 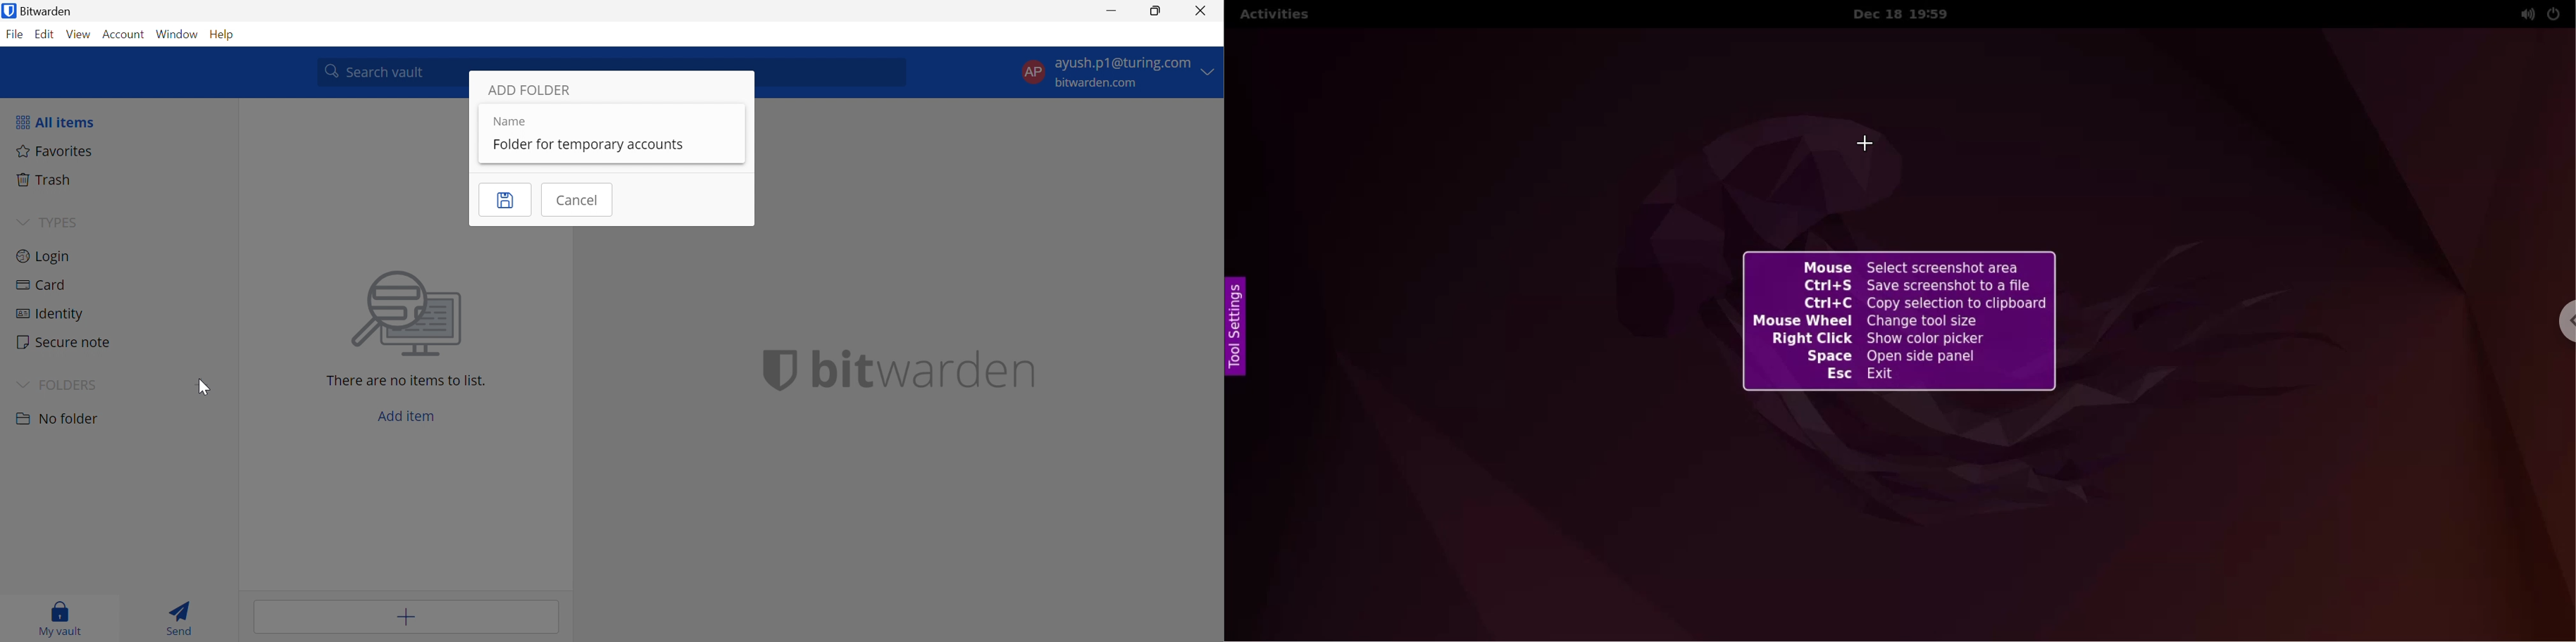 I want to click on Drop Down, so click(x=20, y=221).